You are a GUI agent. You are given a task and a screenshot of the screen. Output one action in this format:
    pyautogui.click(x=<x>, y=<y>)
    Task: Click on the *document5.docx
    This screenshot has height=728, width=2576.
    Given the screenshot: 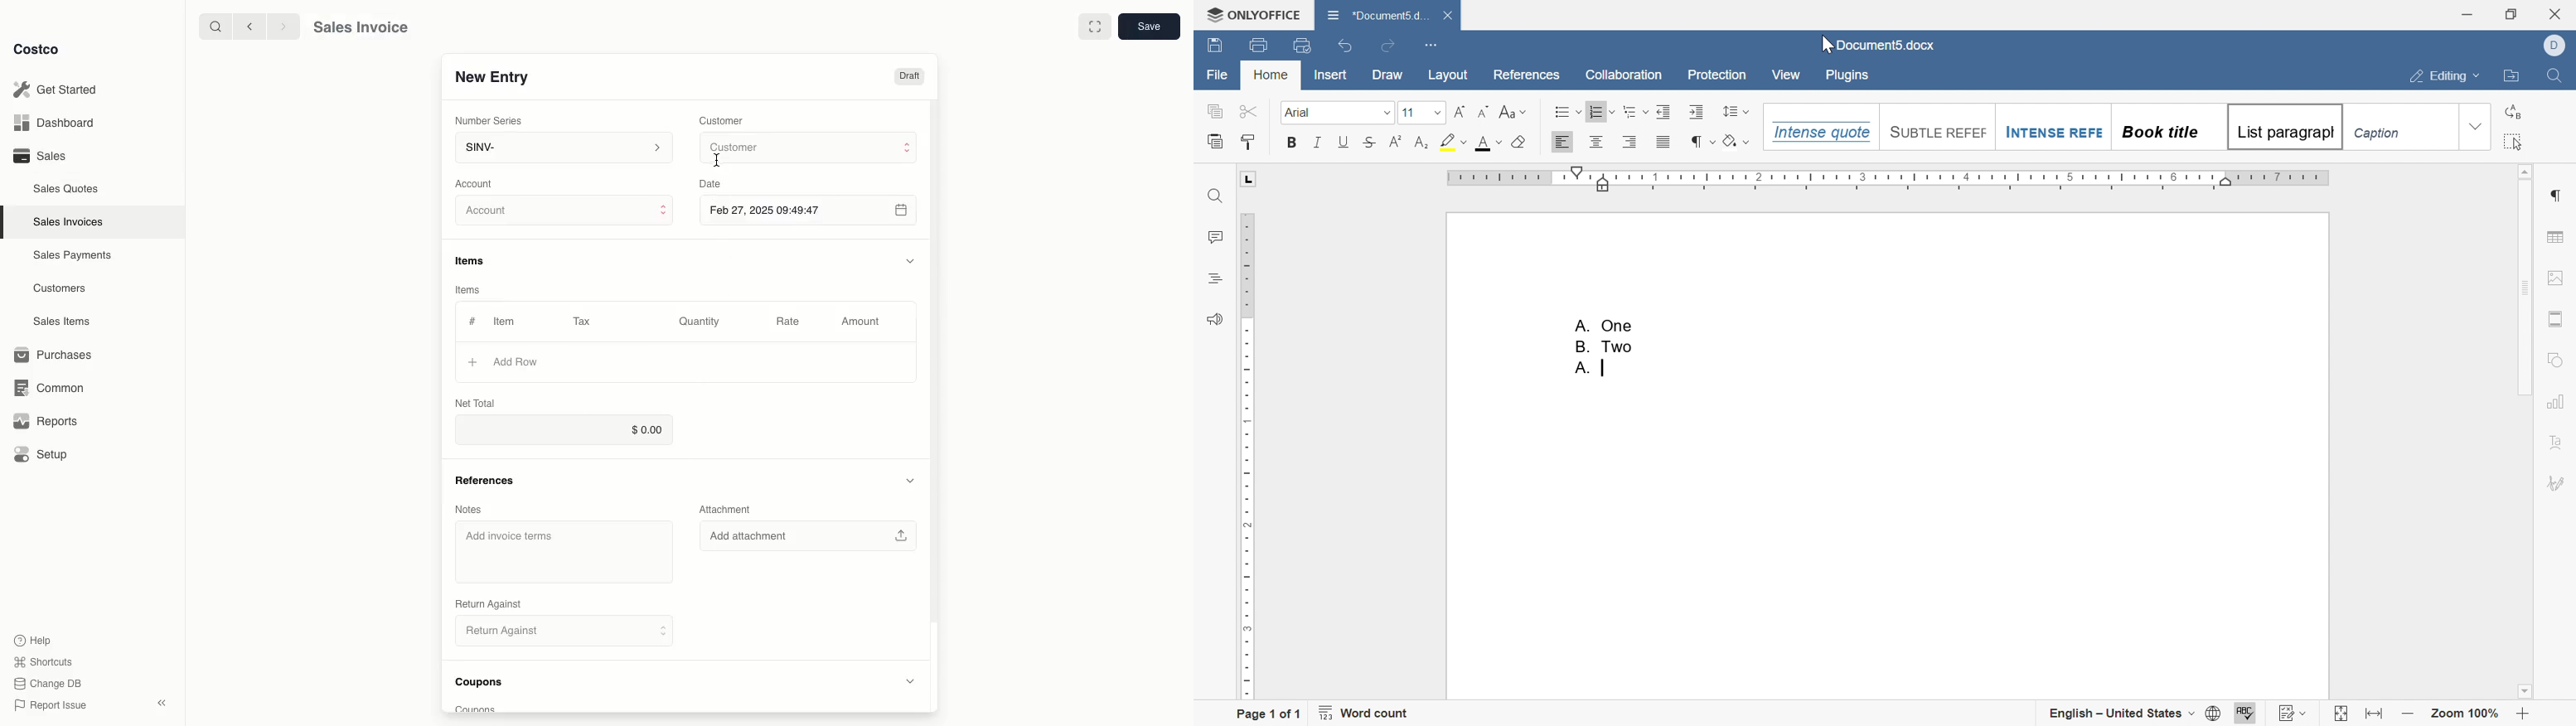 What is the action you would take?
    pyautogui.click(x=1379, y=14)
    